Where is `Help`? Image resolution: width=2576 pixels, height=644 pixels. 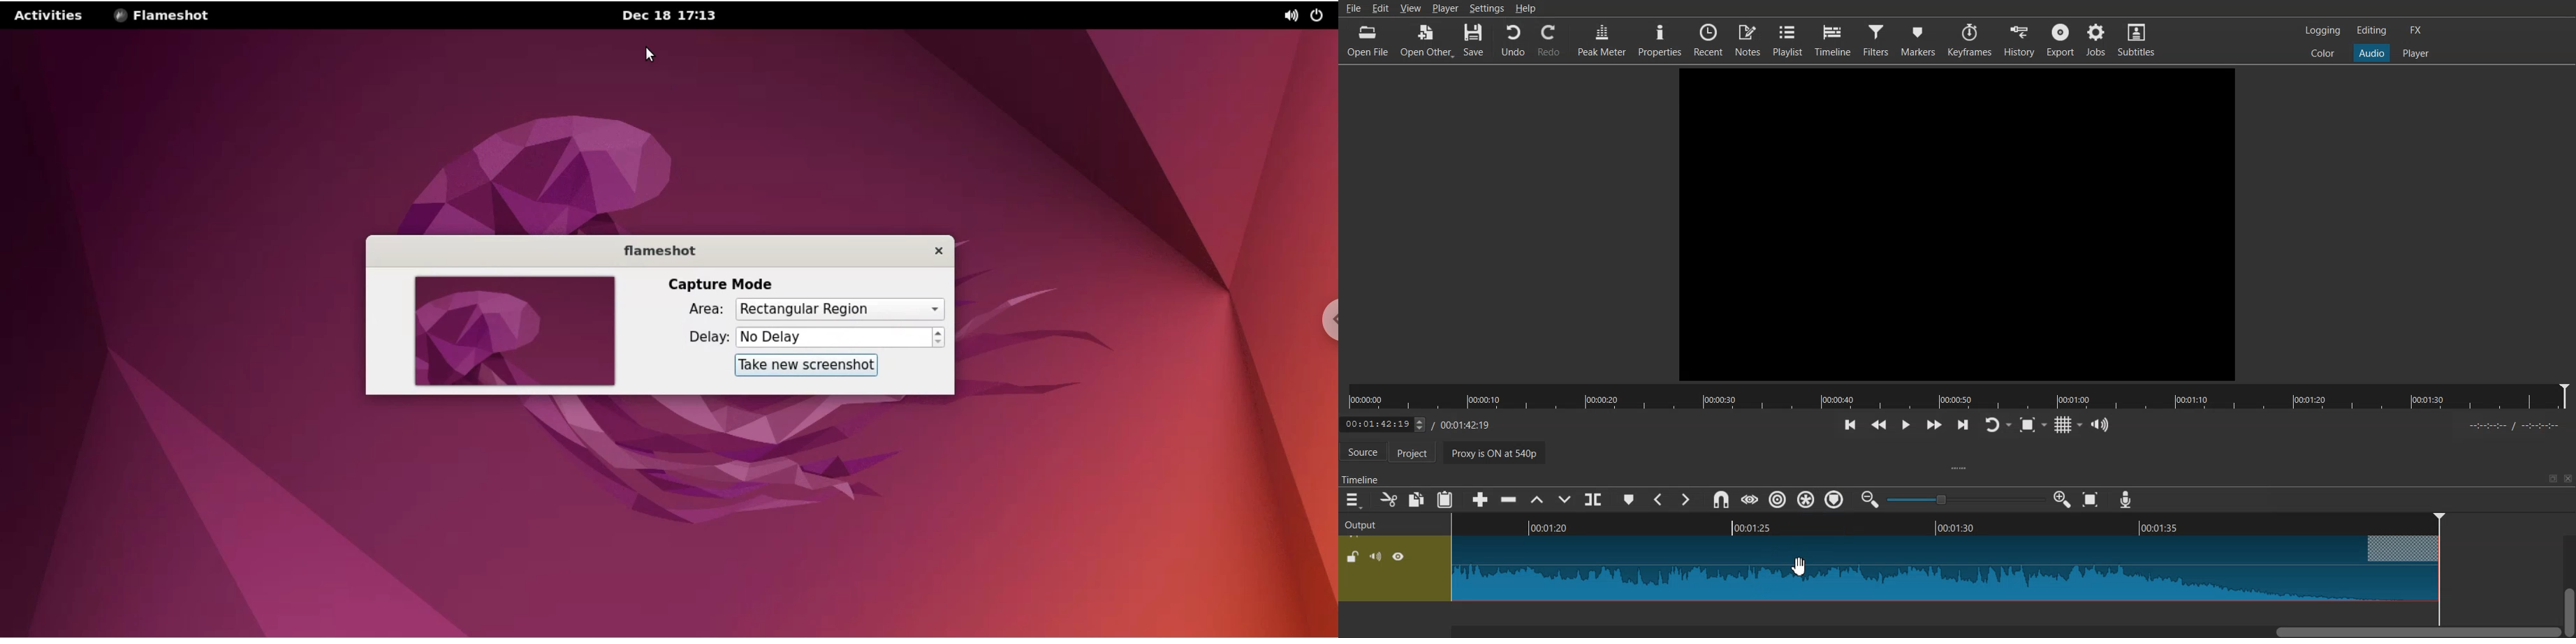
Help is located at coordinates (1527, 8).